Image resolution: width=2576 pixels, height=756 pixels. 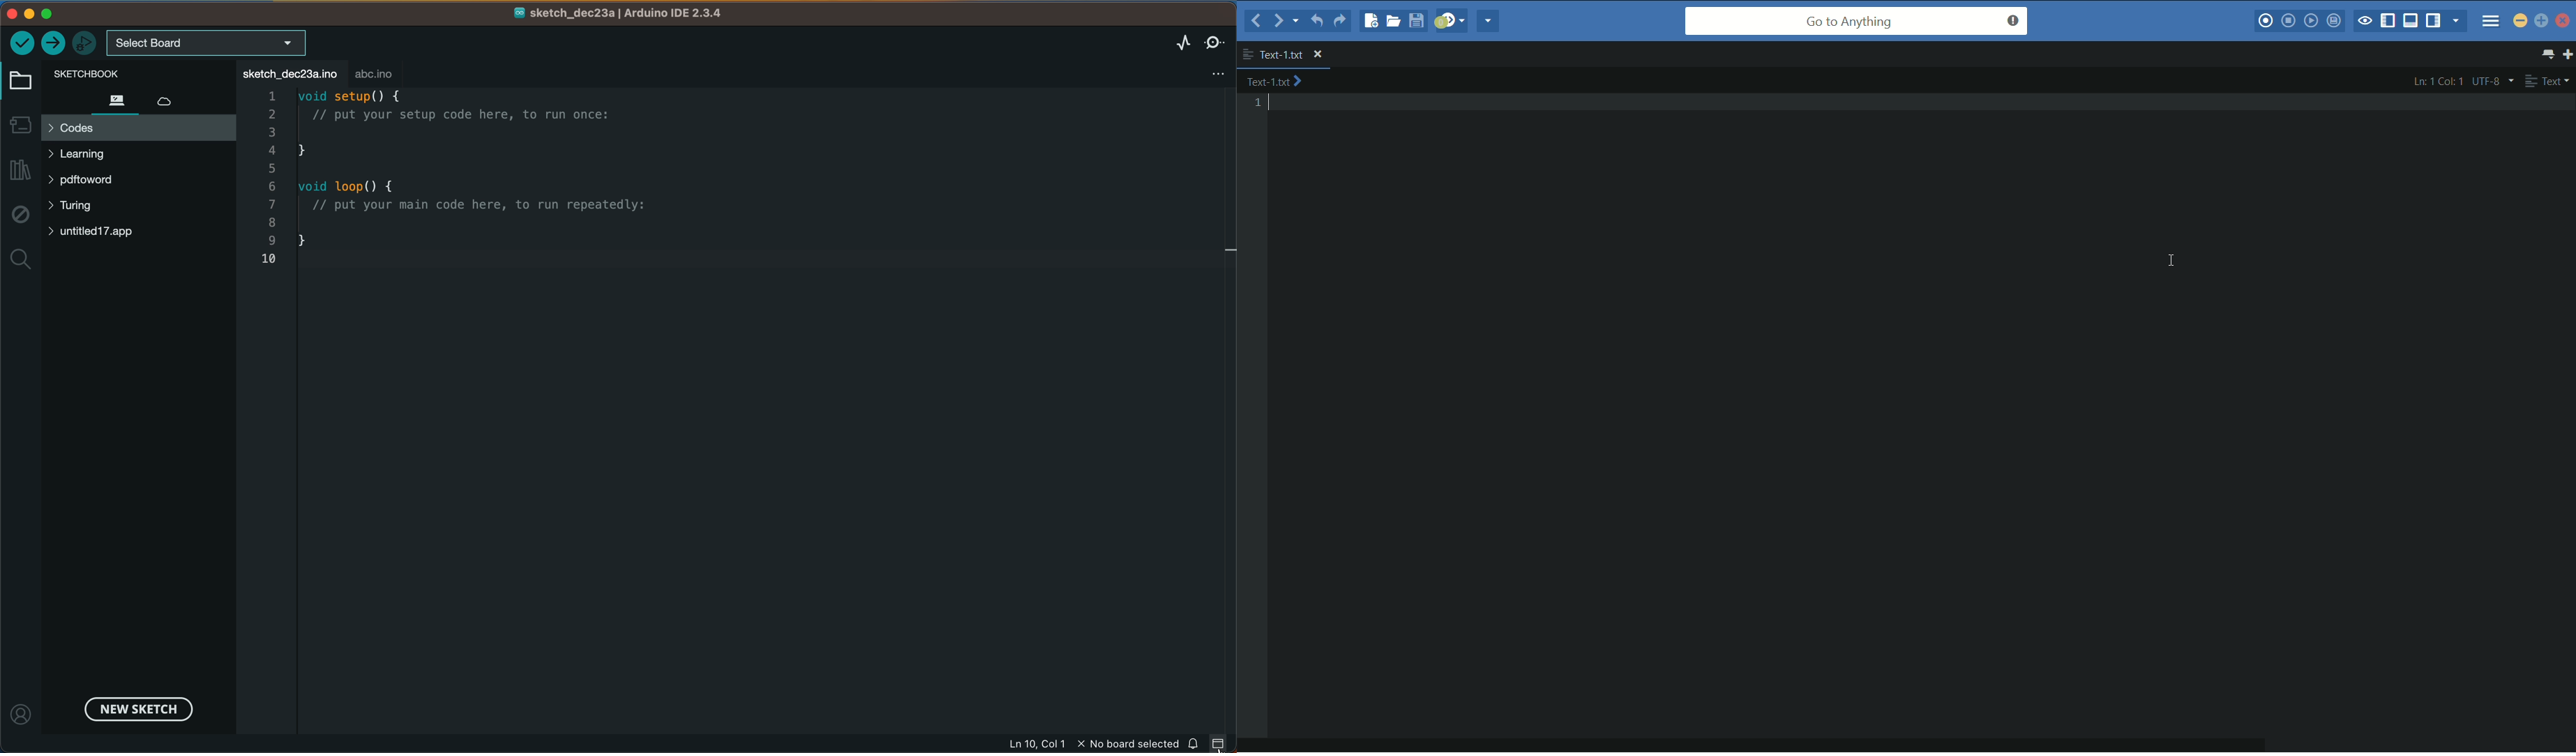 What do you see at coordinates (1222, 744) in the screenshot?
I see `close slide bar` at bounding box center [1222, 744].